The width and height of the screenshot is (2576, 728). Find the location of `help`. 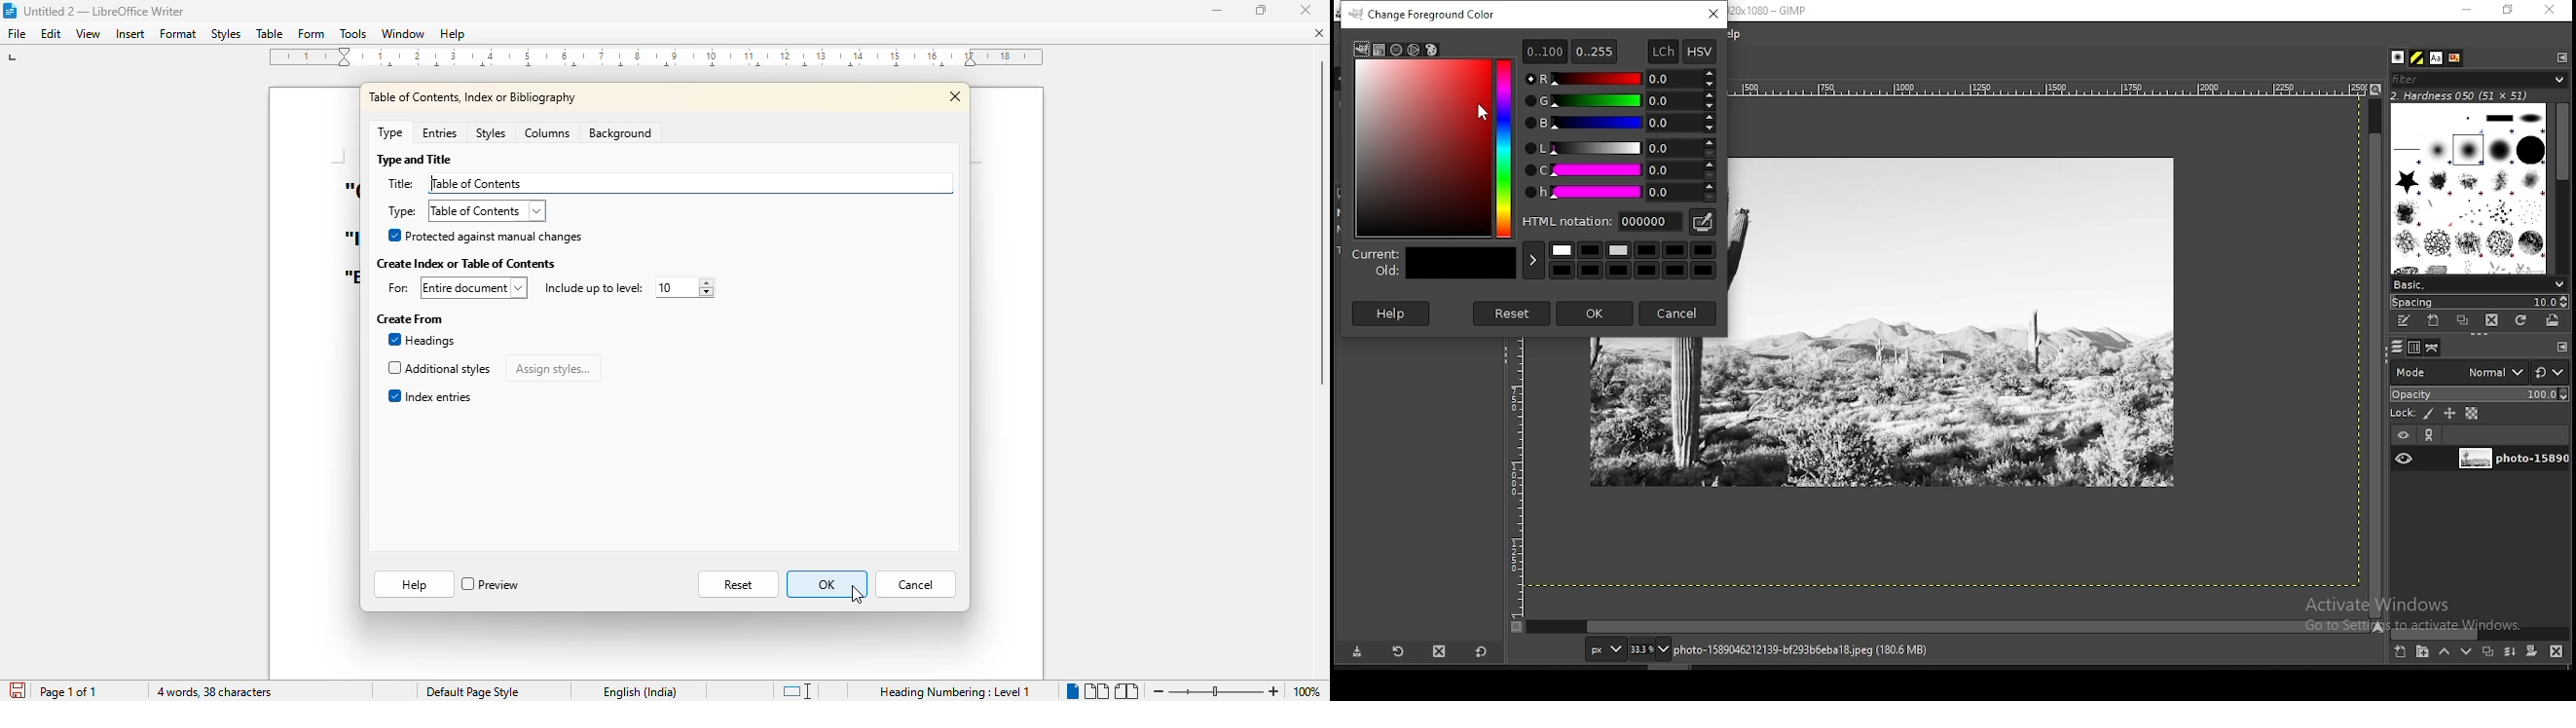

help is located at coordinates (414, 585).